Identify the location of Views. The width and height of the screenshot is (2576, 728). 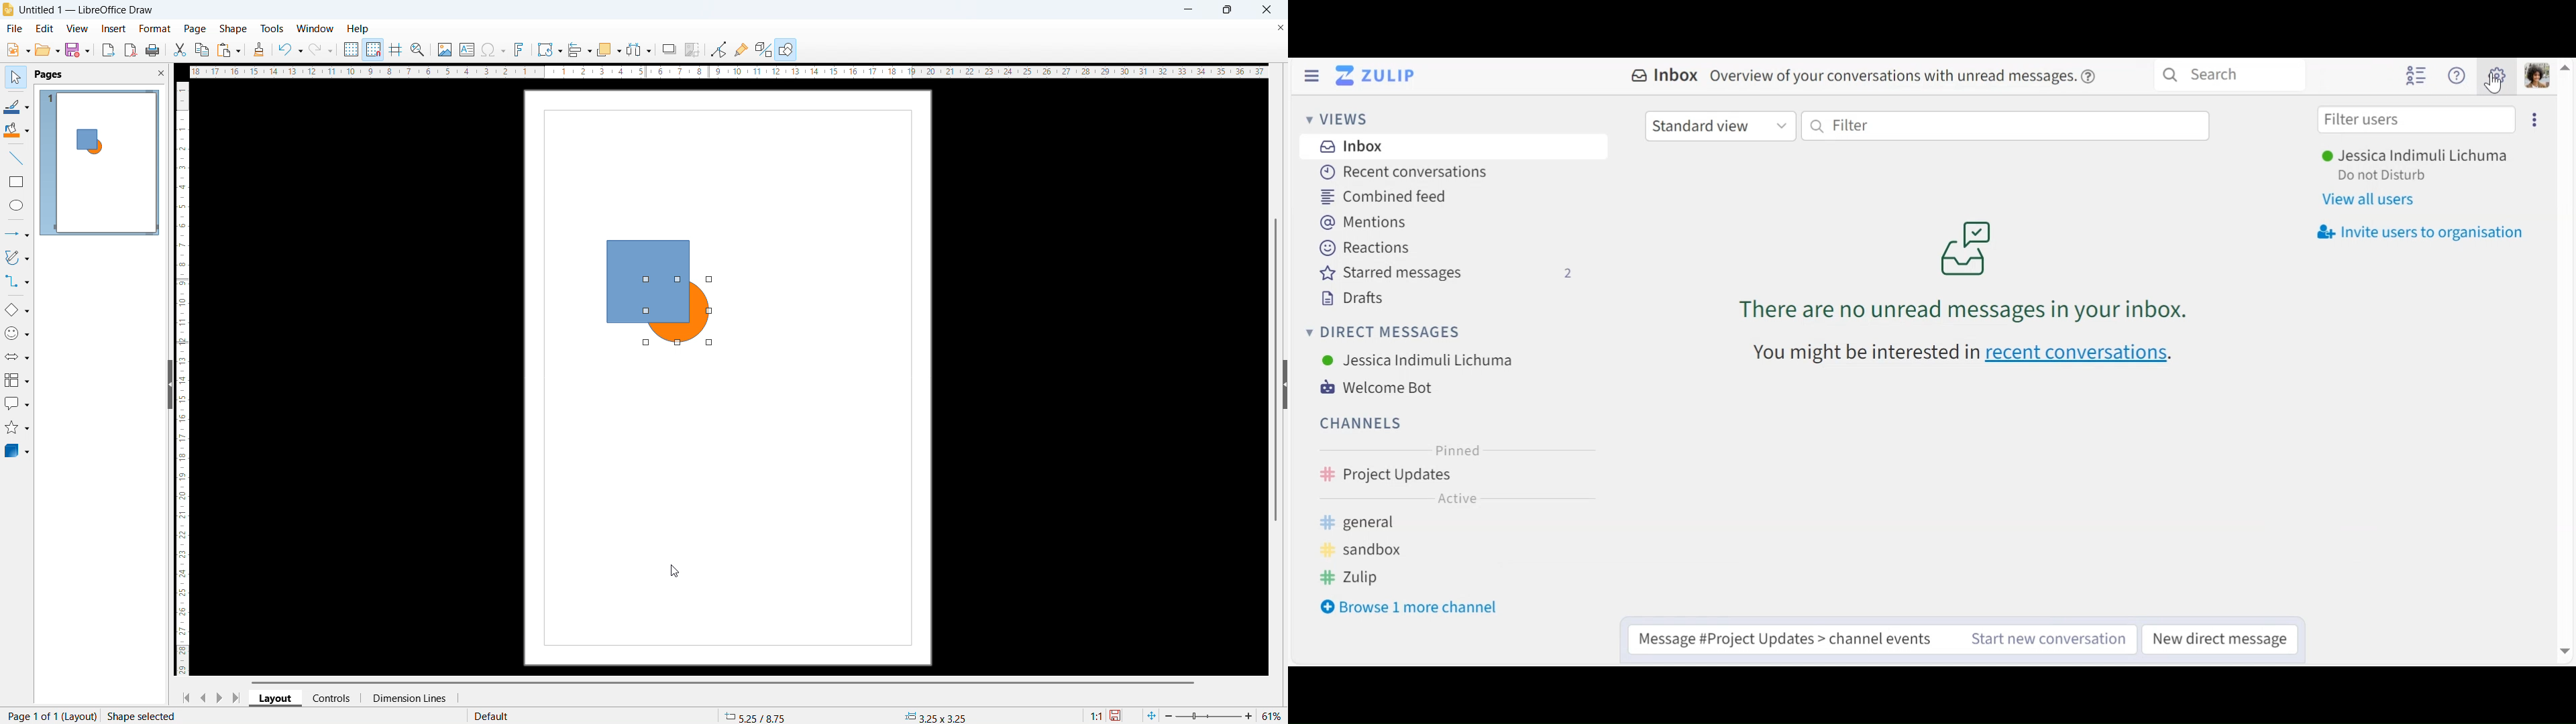
(1334, 119).